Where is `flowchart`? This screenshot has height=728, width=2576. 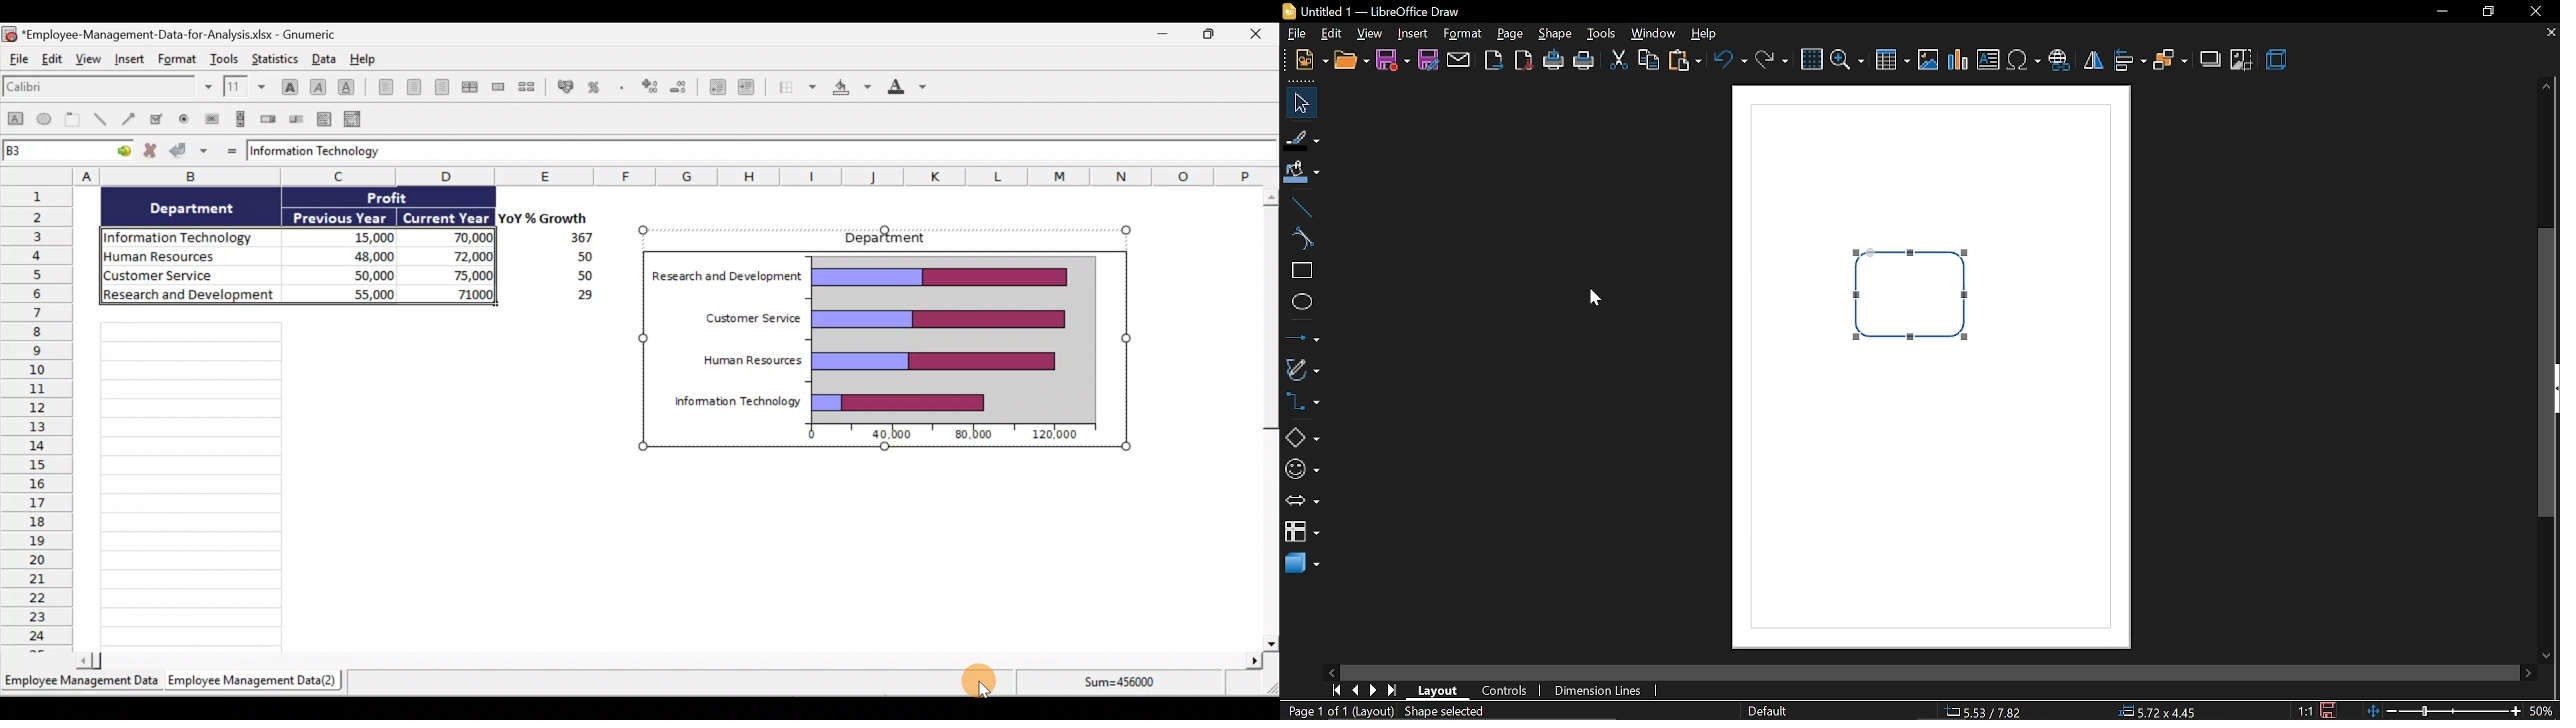 flowchart is located at coordinates (1299, 531).